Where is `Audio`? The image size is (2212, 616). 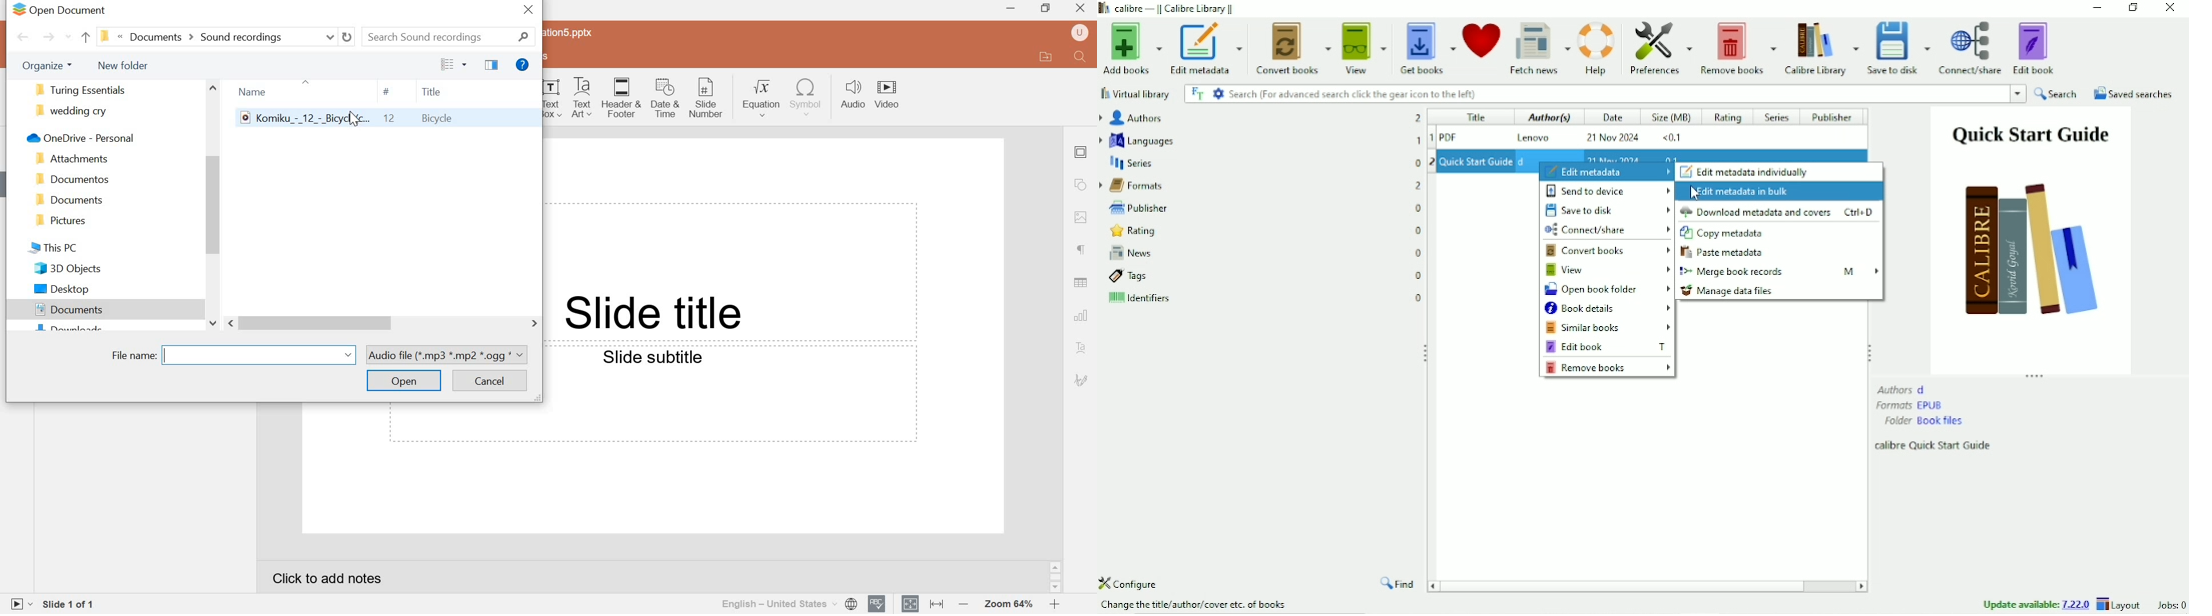
Audio is located at coordinates (851, 94).